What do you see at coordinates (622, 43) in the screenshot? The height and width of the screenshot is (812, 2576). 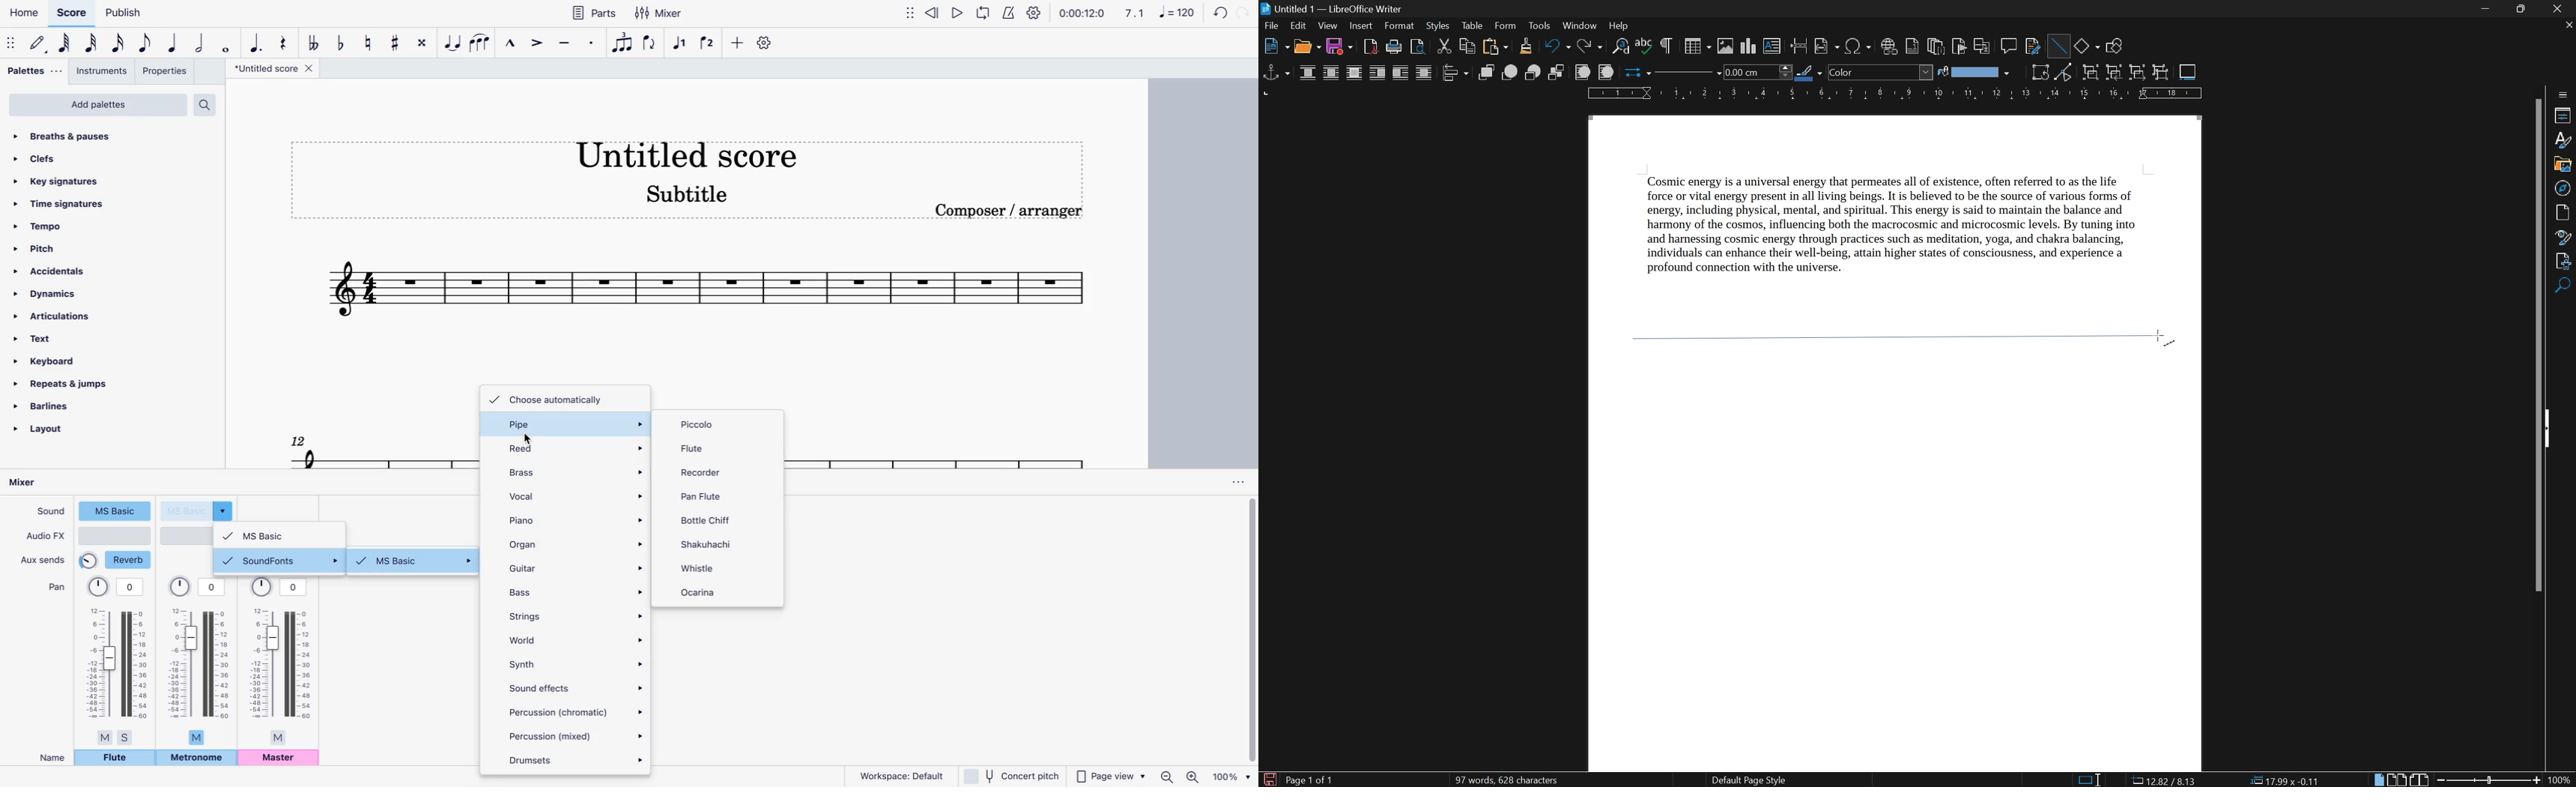 I see `tuplet` at bounding box center [622, 43].